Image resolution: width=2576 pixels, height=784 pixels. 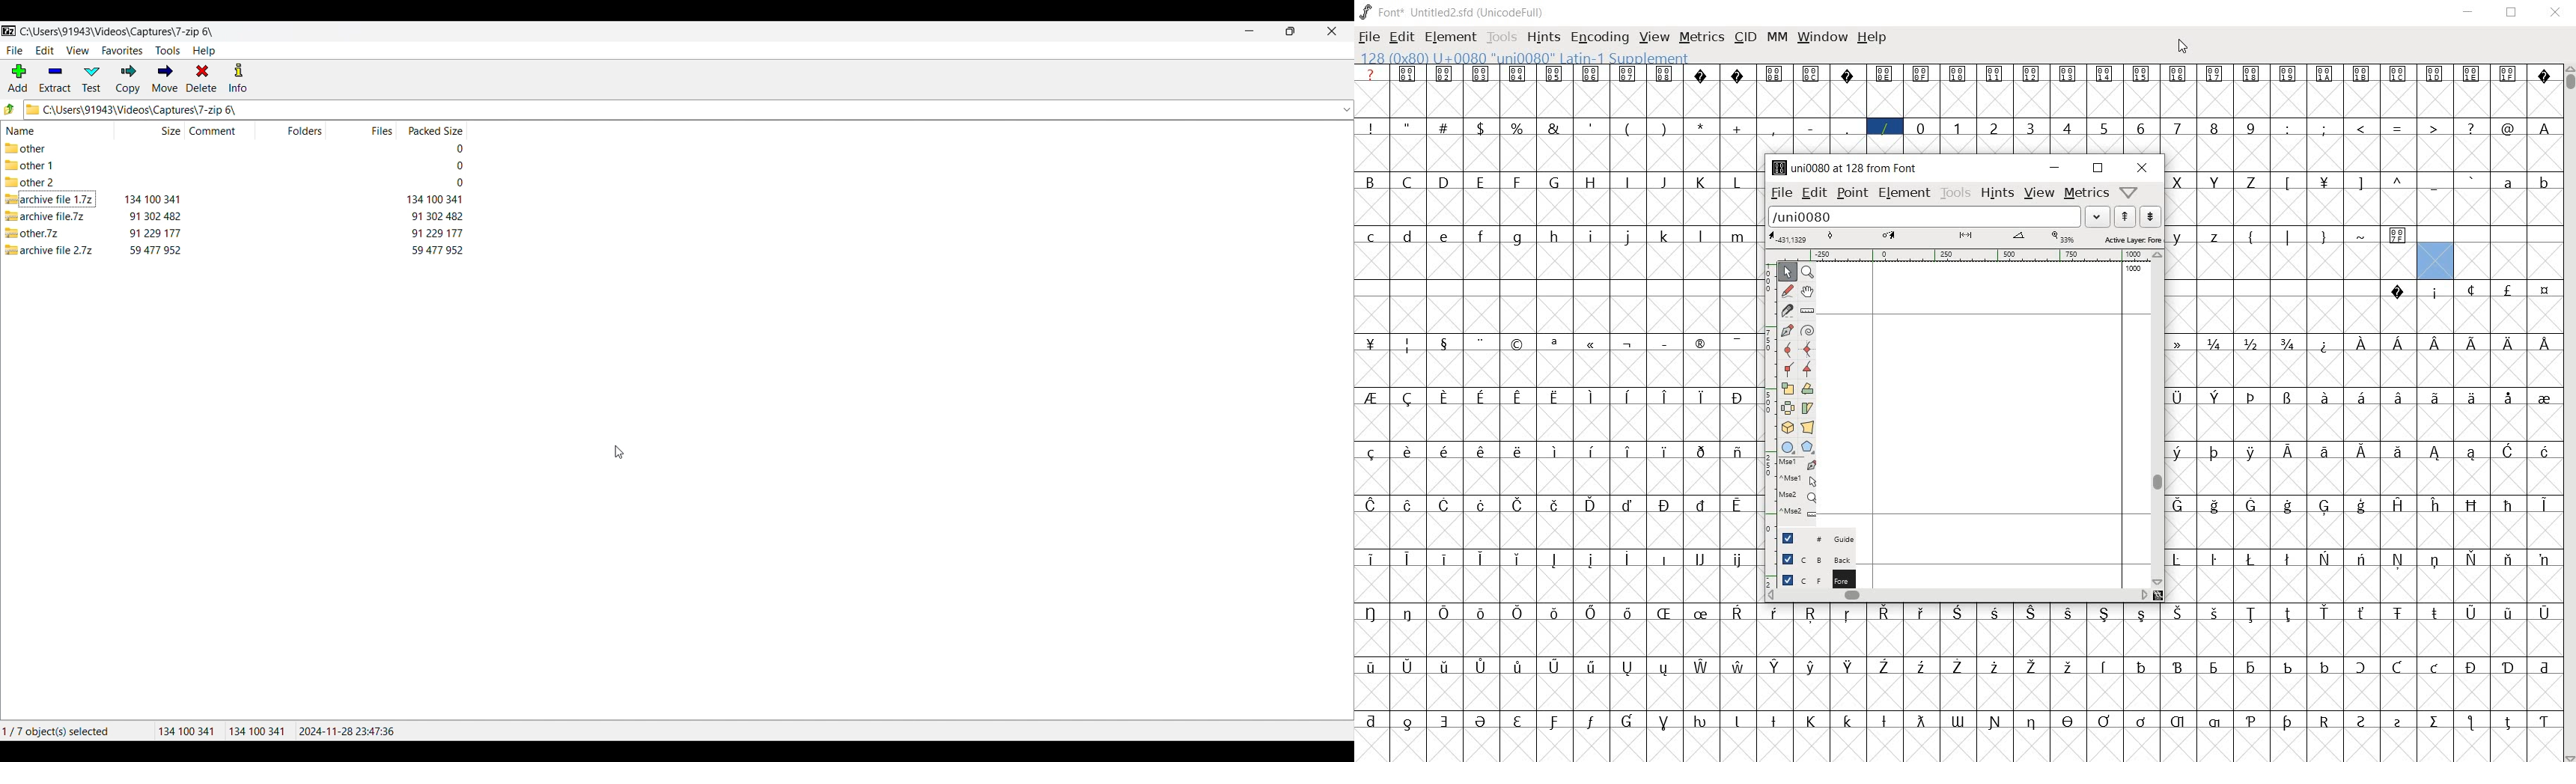 What do you see at coordinates (1627, 668) in the screenshot?
I see `glyph` at bounding box center [1627, 668].